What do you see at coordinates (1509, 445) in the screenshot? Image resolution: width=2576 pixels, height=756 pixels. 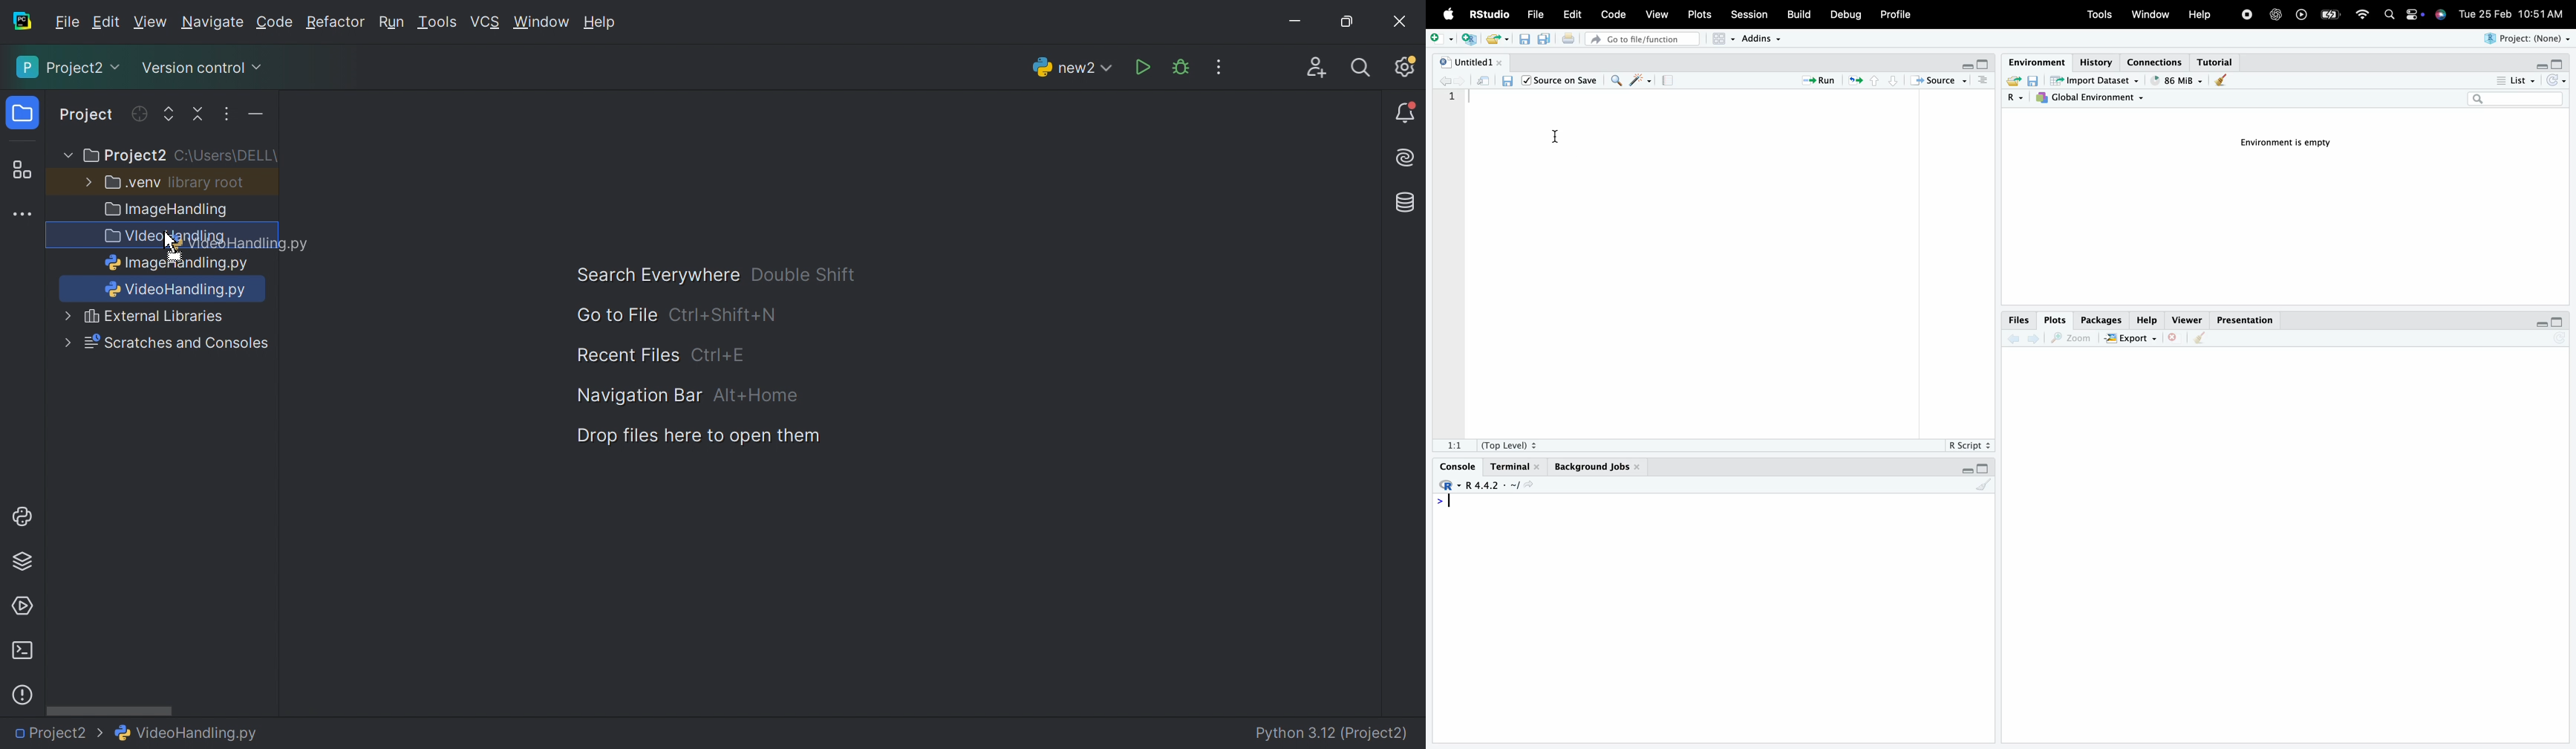 I see `(Top Level) +` at bounding box center [1509, 445].